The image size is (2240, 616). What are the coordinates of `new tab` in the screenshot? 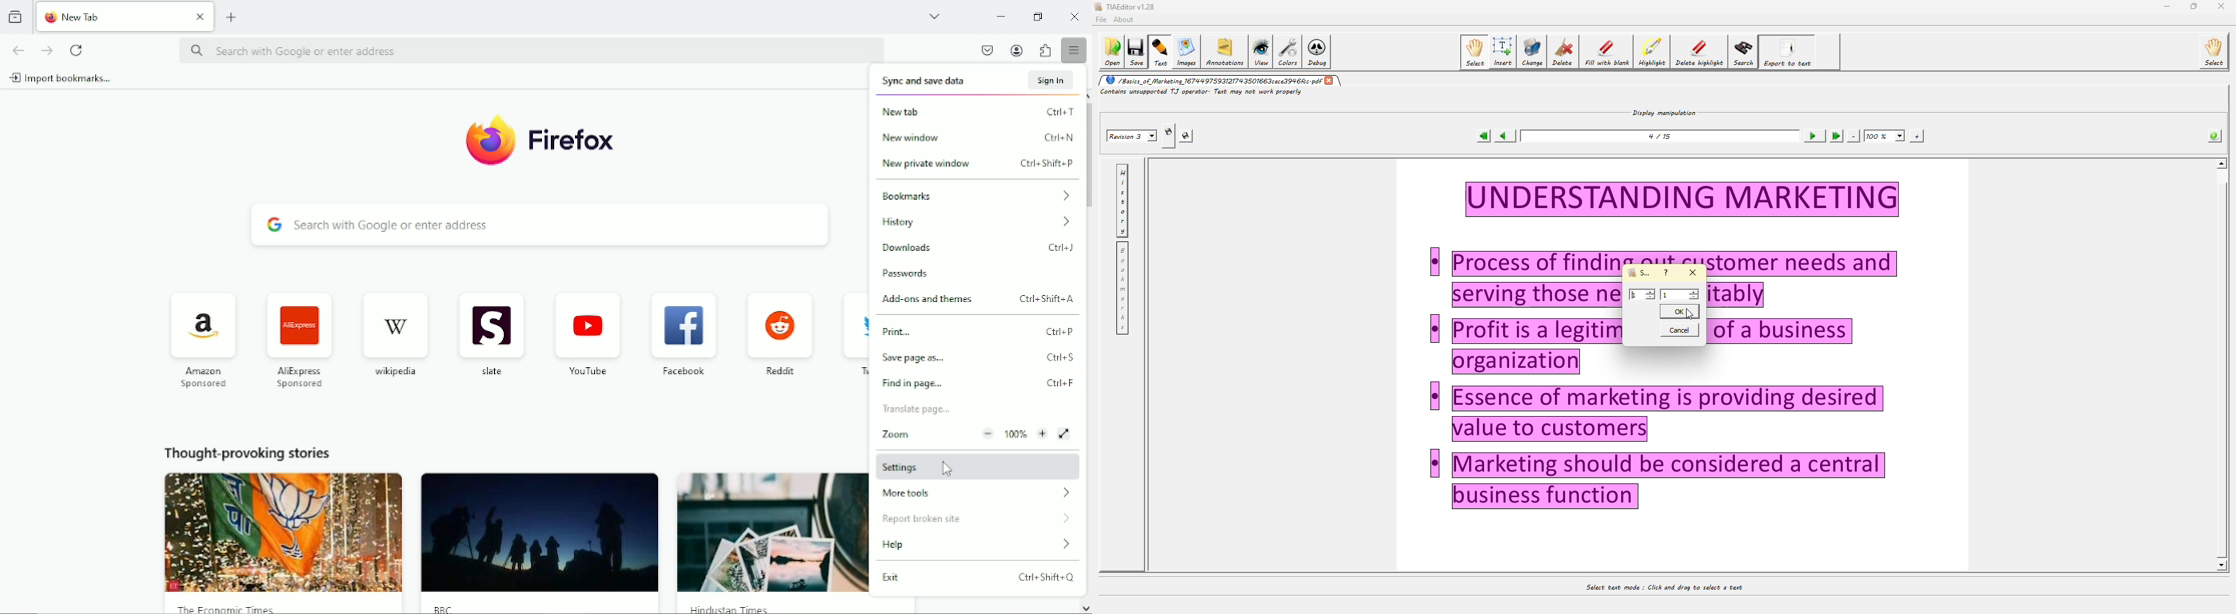 It's located at (233, 18).